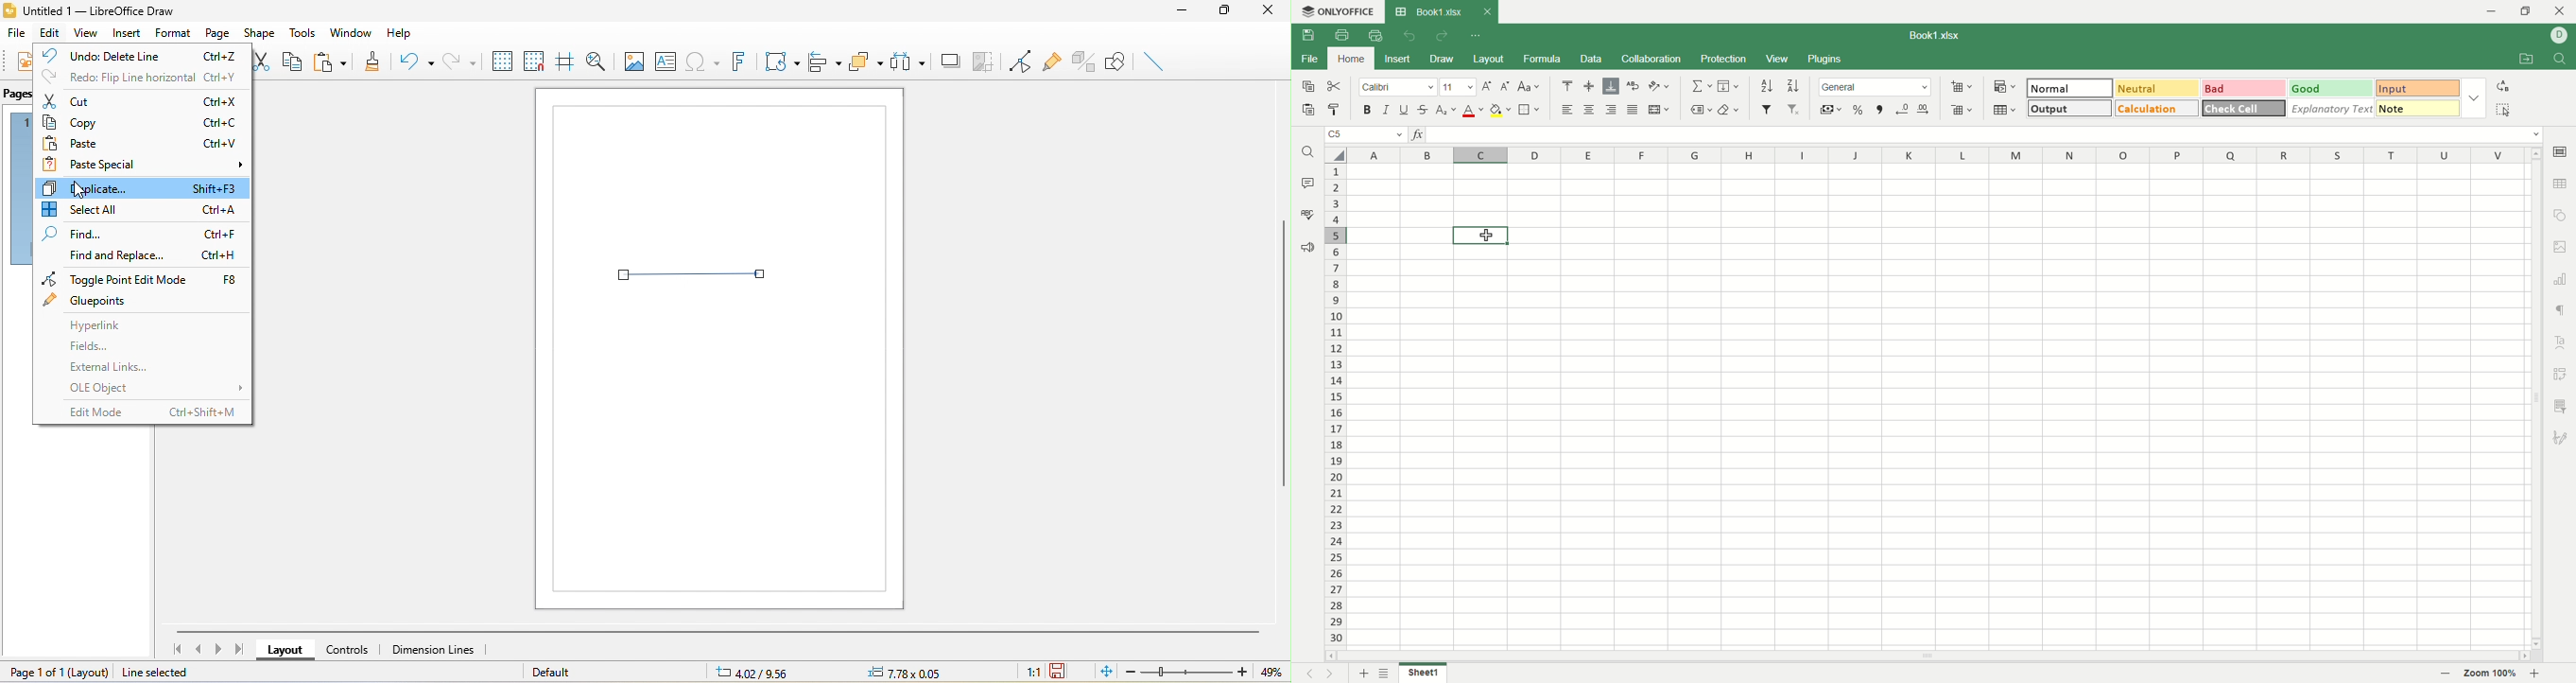  What do you see at coordinates (90, 300) in the screenshot?
I see `gluepoints` at bounding box center [90, 300].